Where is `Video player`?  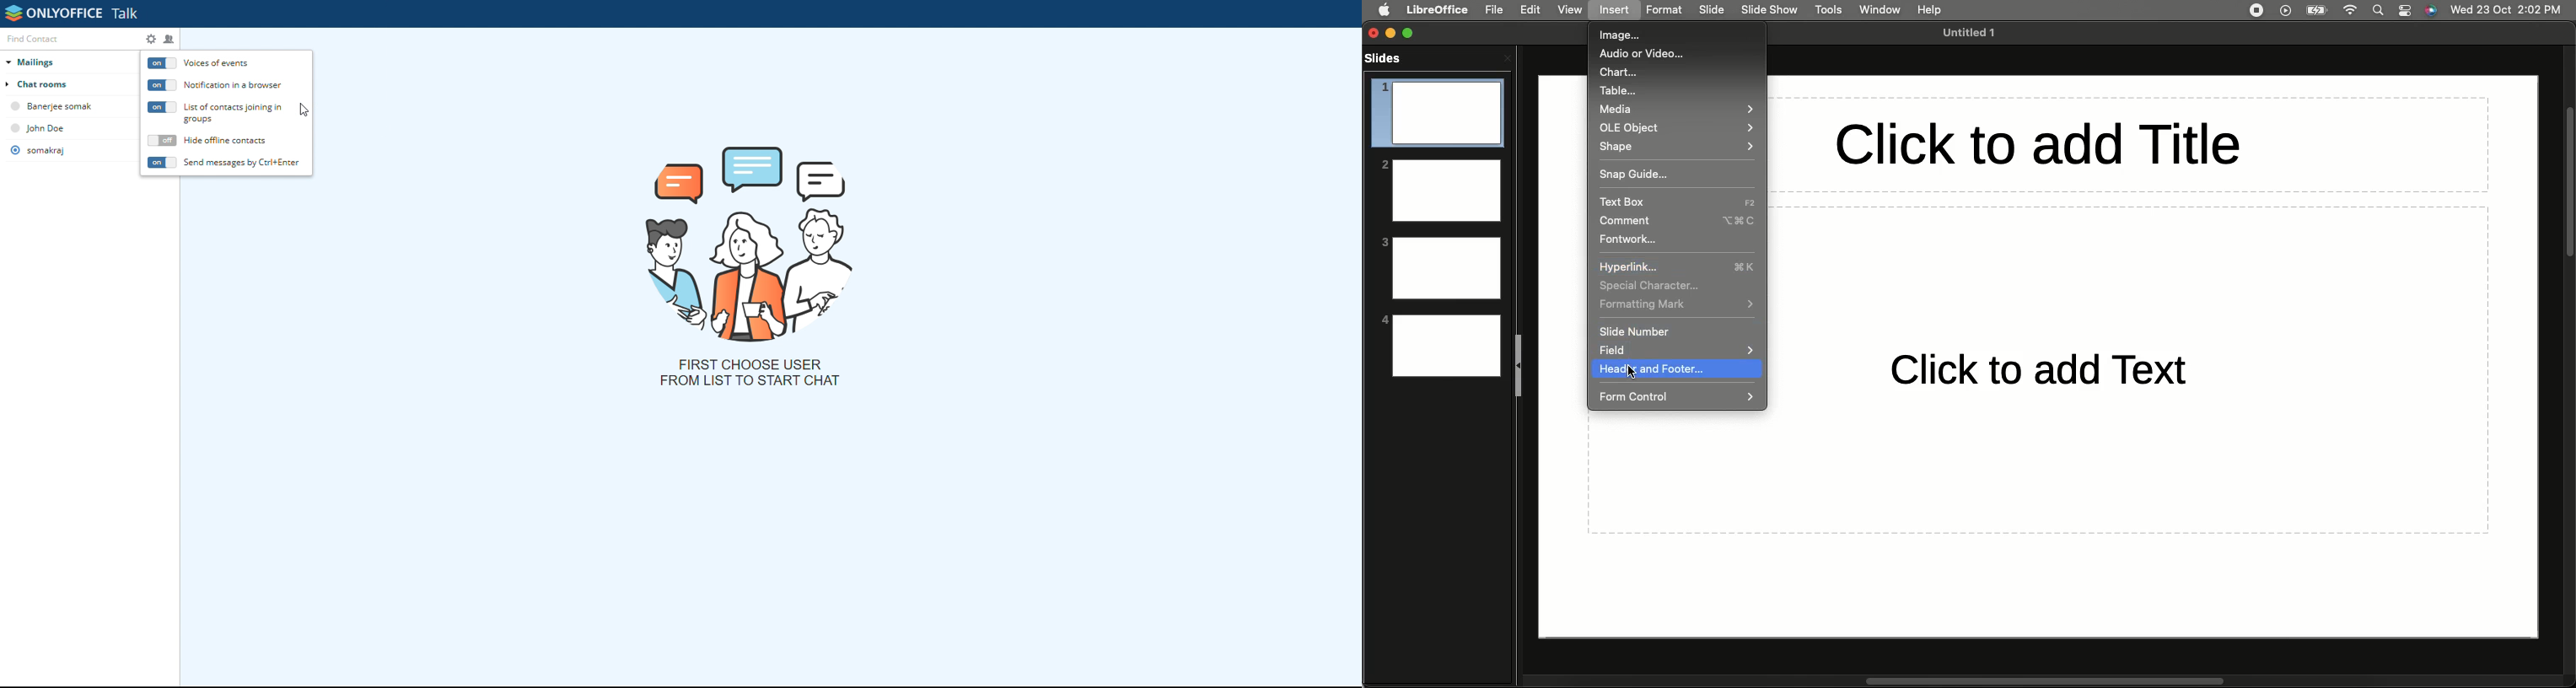
Video player is located at coordinates (2284, 12).